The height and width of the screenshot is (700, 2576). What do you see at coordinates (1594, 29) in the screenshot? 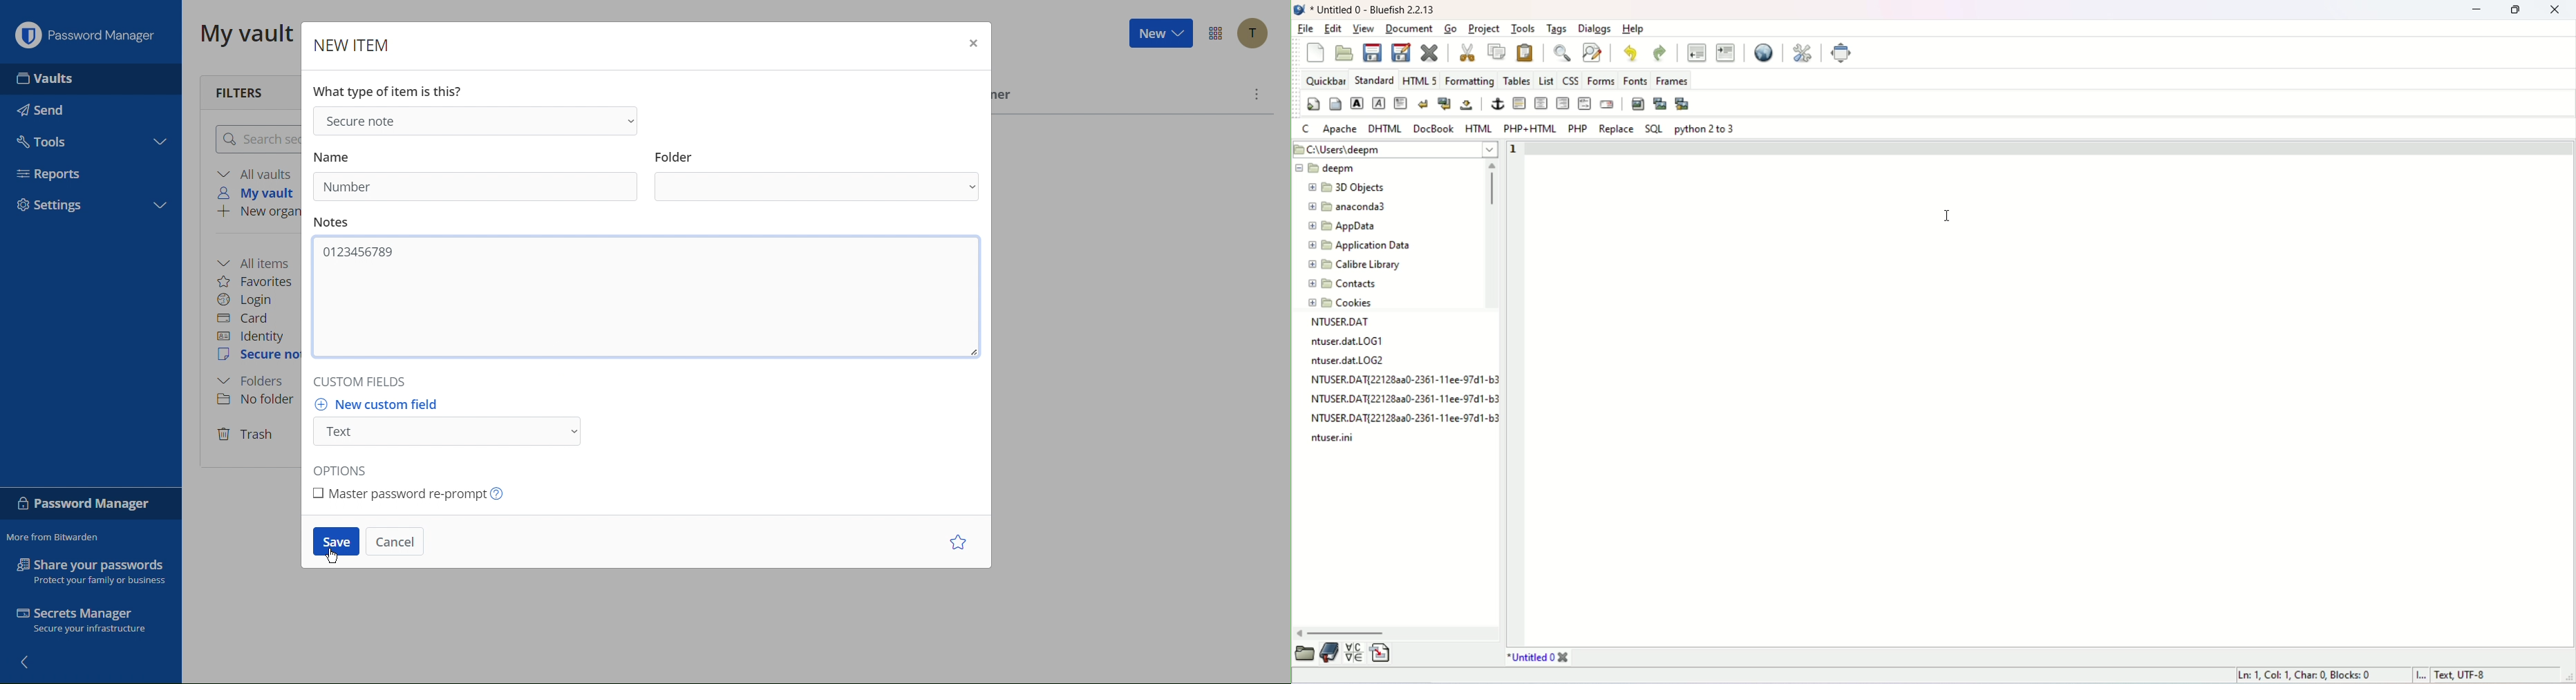
I see `dialogs` at bounding box center [1594, 29].